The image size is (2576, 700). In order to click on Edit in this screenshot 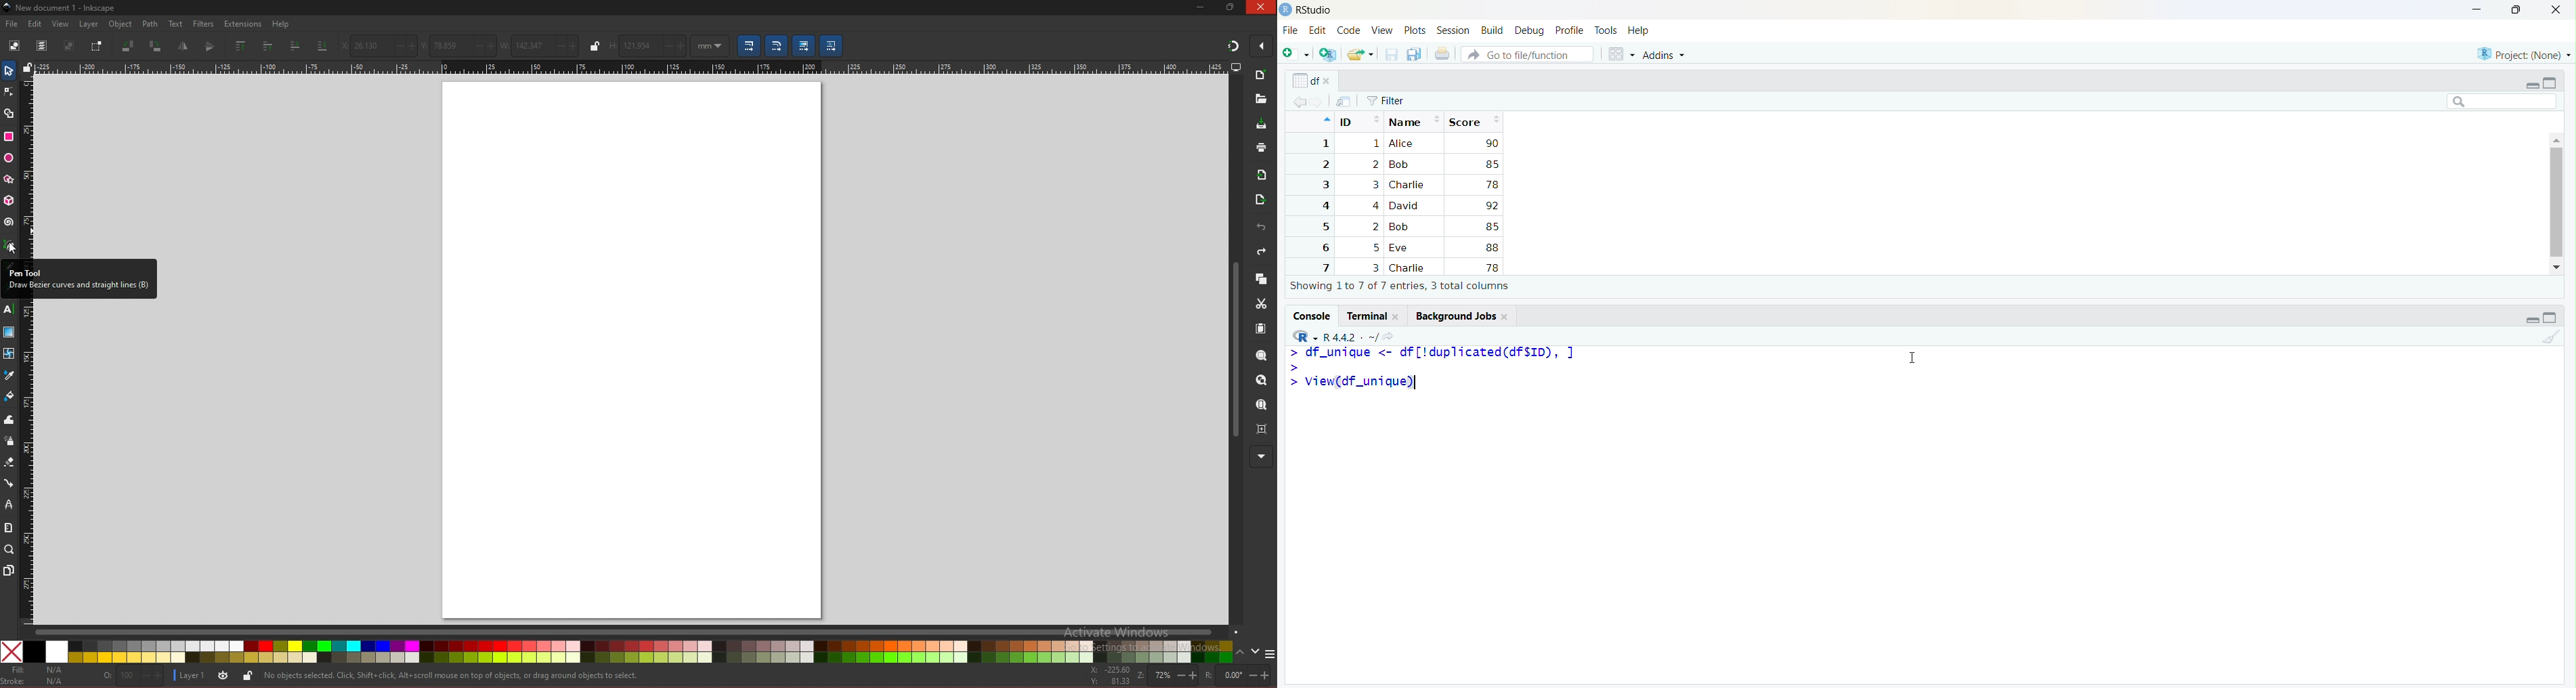, I will do `click(1317, 30)`.